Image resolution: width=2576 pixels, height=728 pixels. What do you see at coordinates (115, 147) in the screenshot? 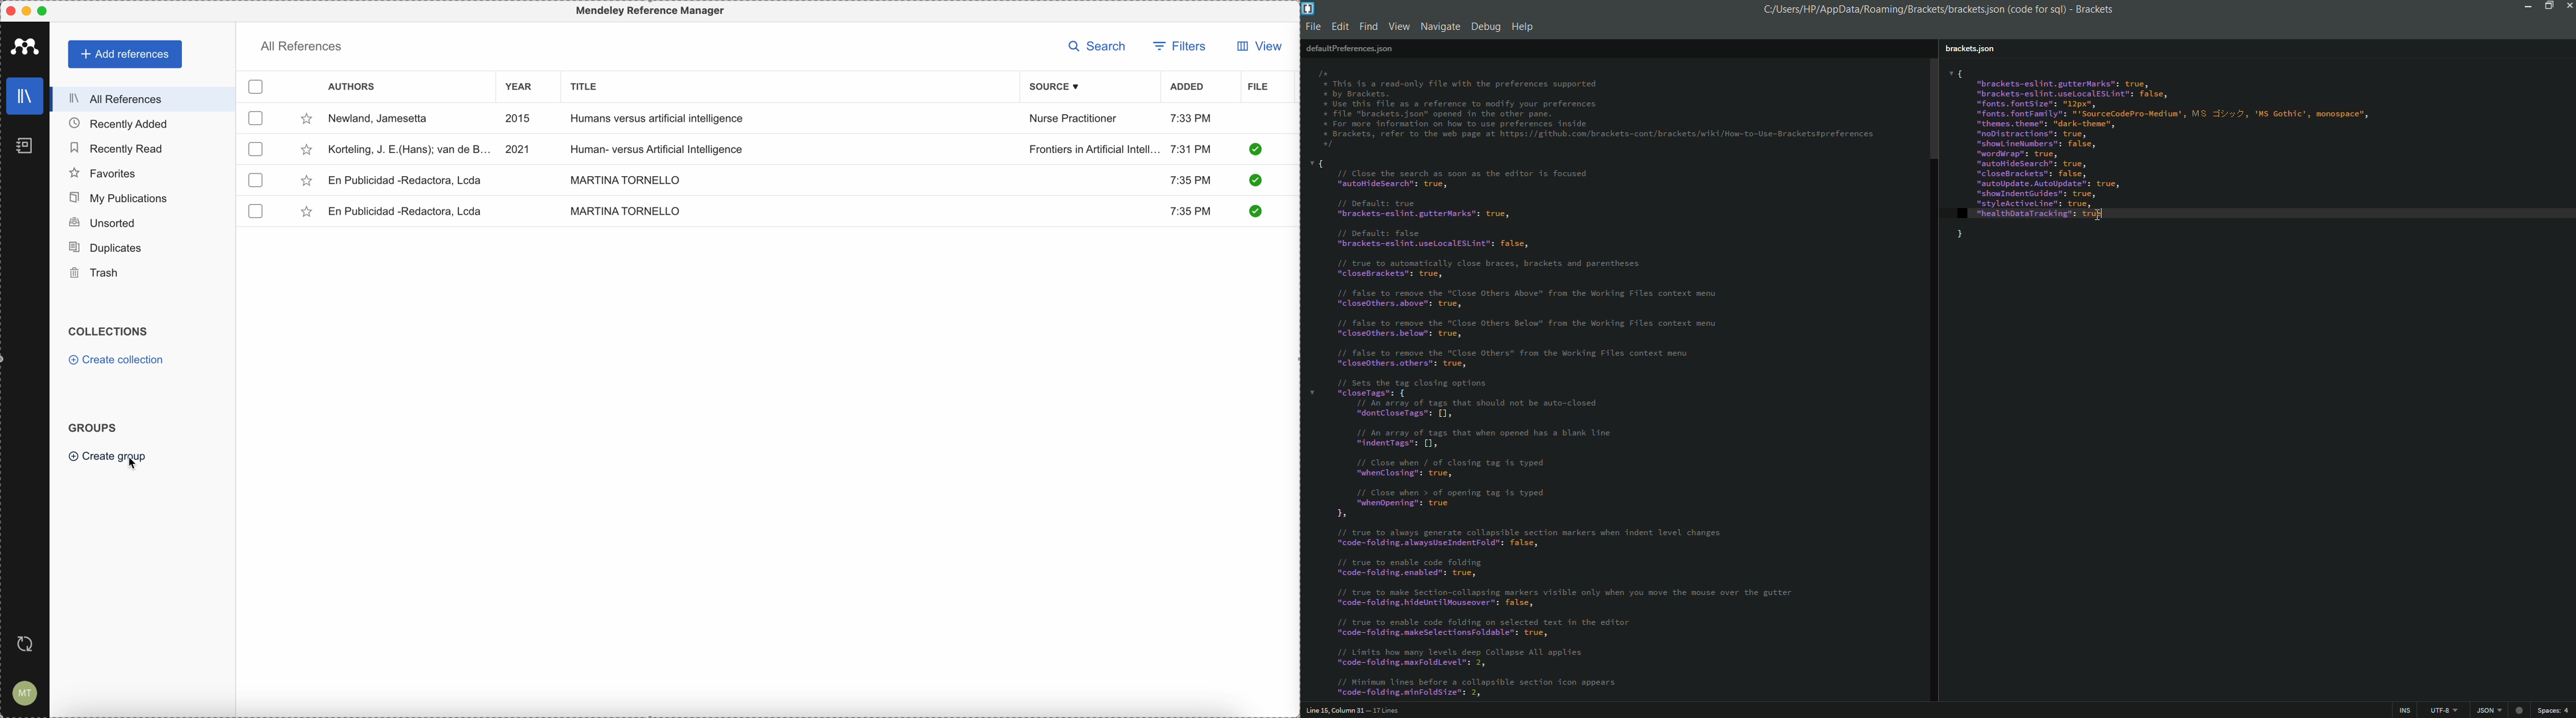
I see `recently read` at bounding box center [115, 147].